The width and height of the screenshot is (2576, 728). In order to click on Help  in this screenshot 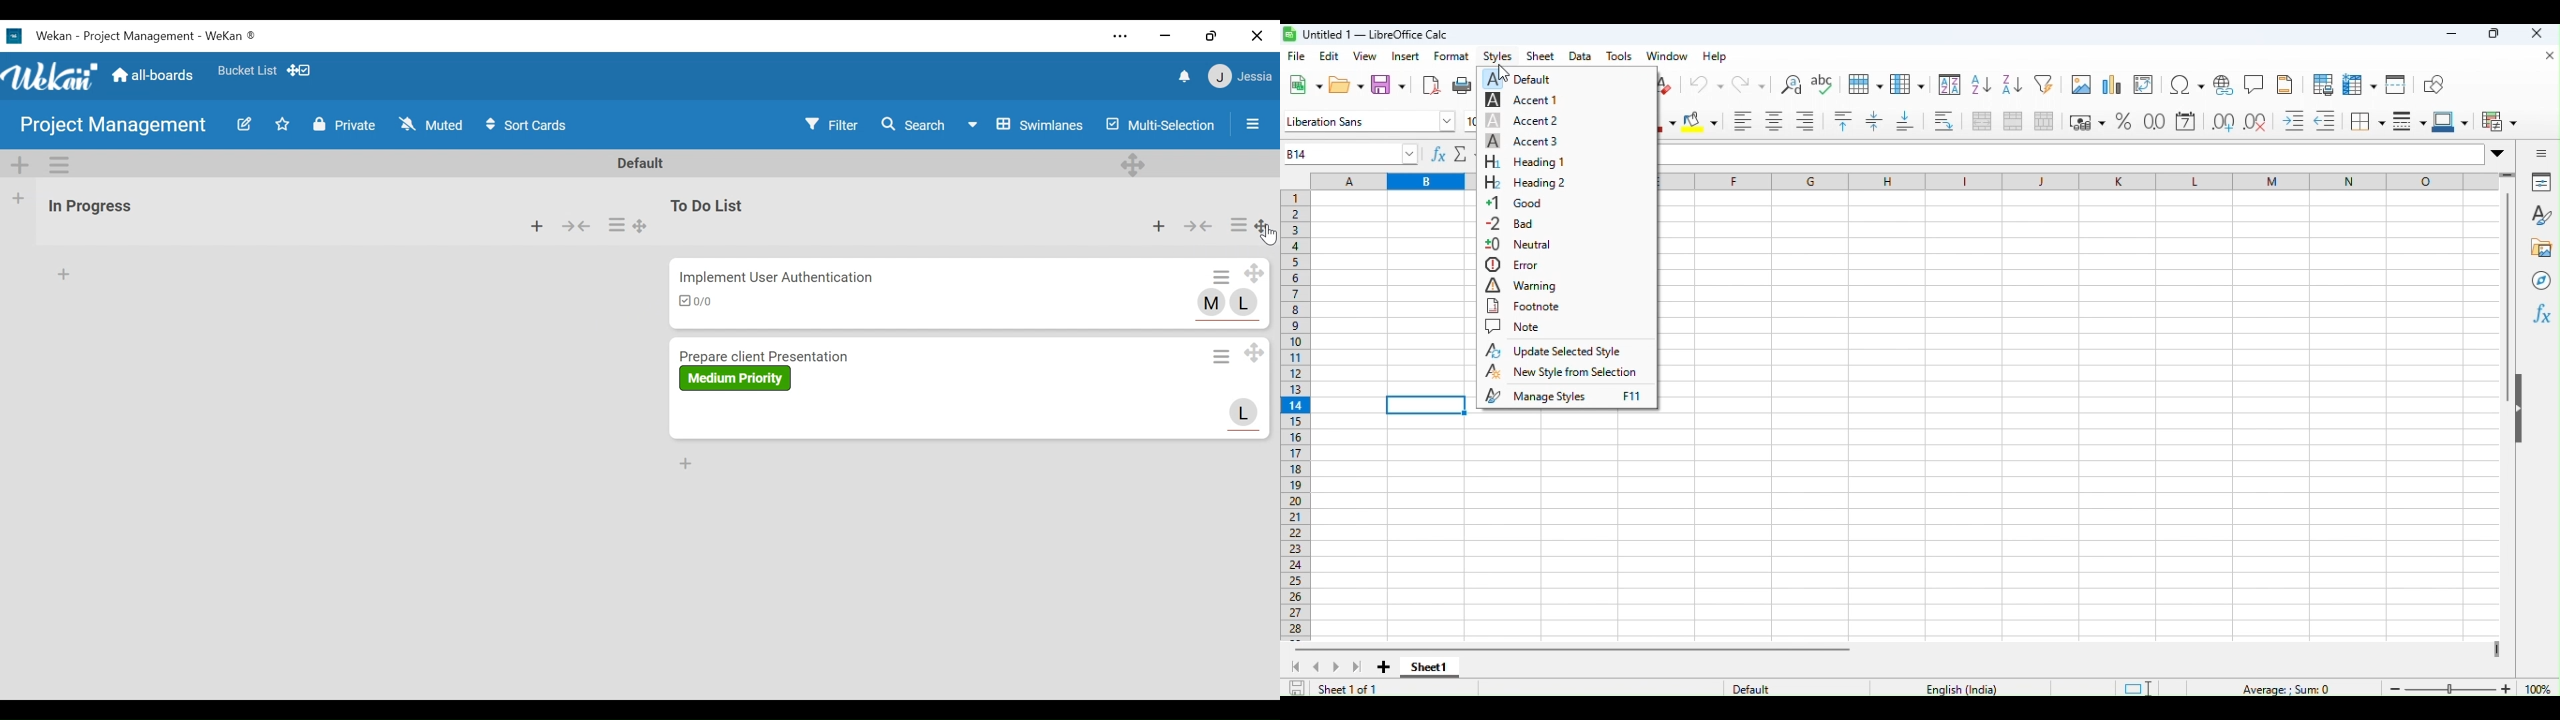, I will do `click(1713, 55)`.